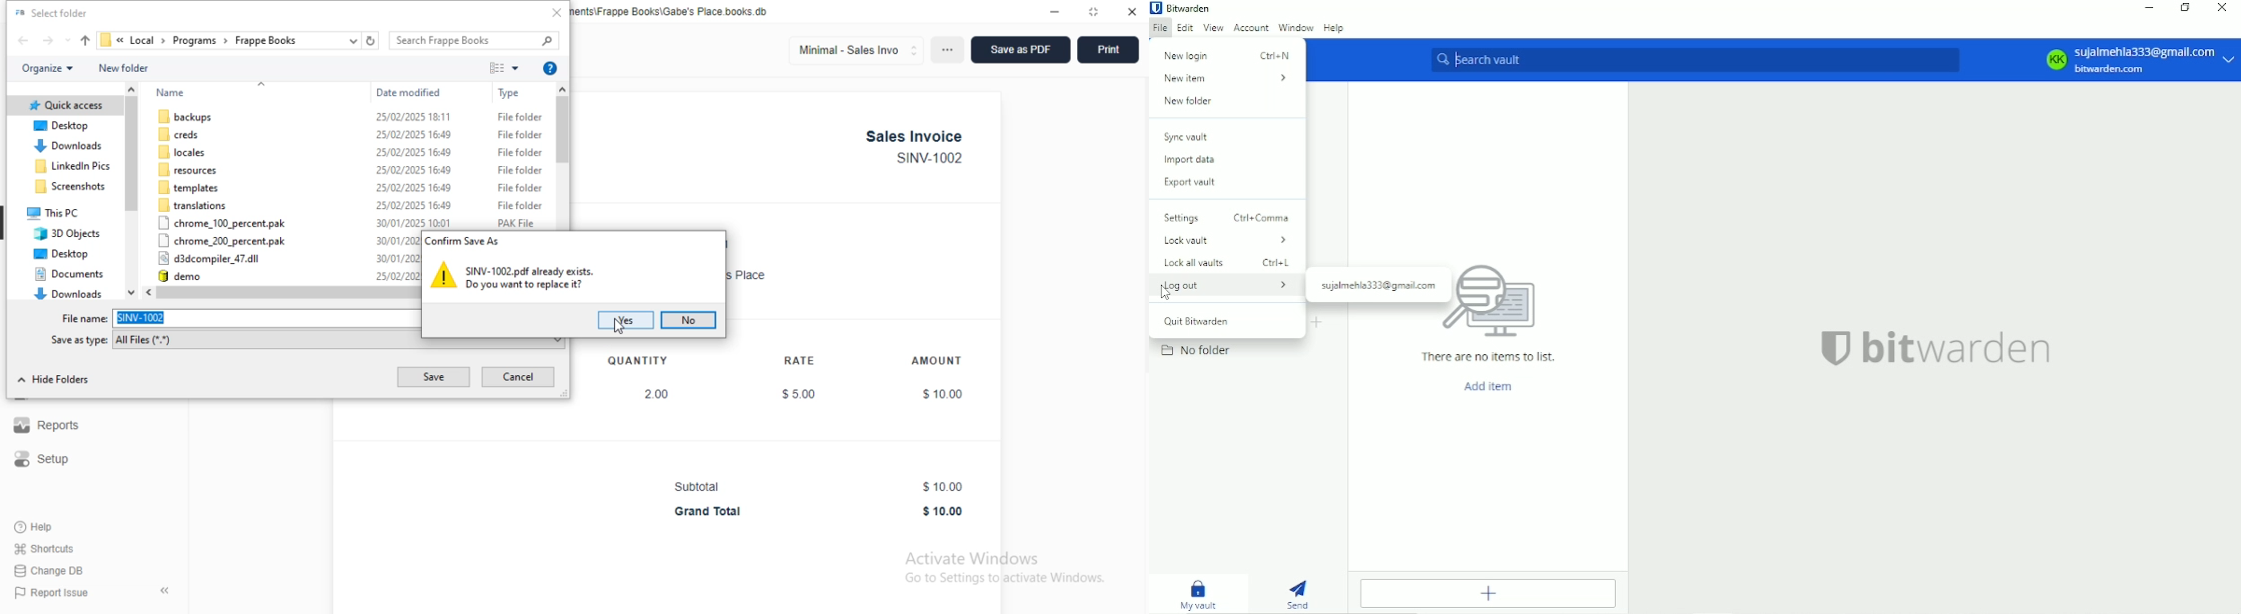  I want to click on cursor, so click(1166, 294).